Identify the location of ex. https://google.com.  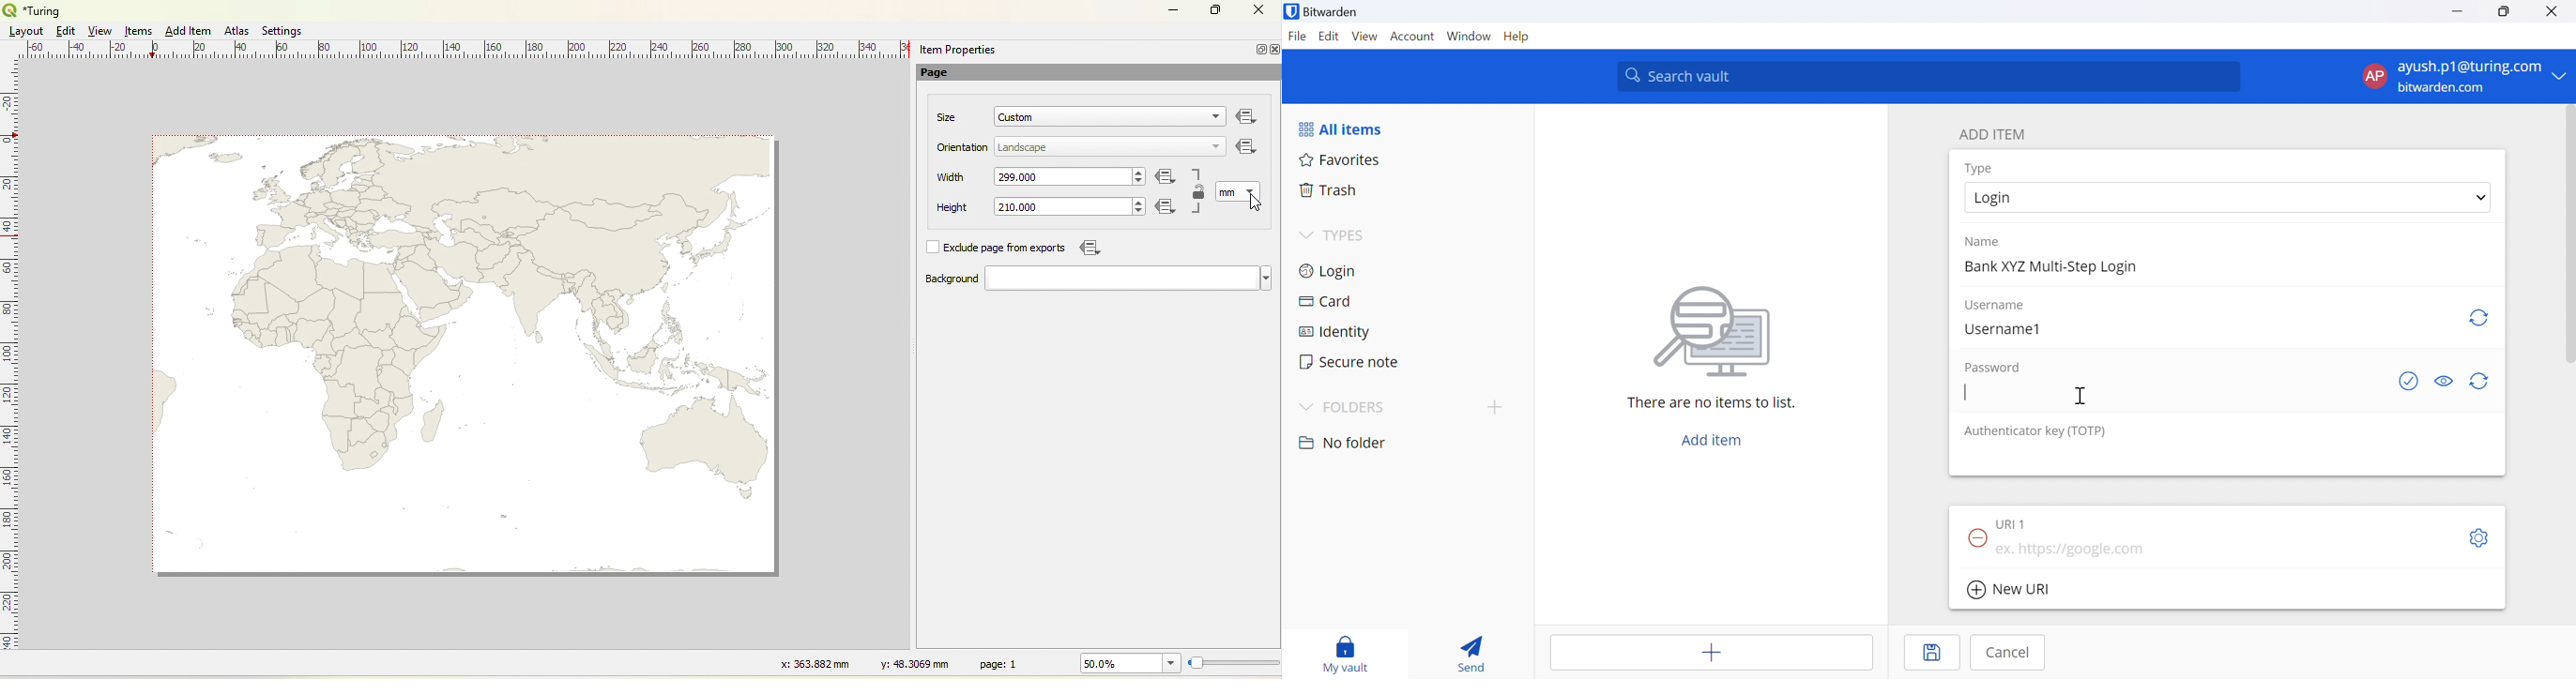
(2074, 550).